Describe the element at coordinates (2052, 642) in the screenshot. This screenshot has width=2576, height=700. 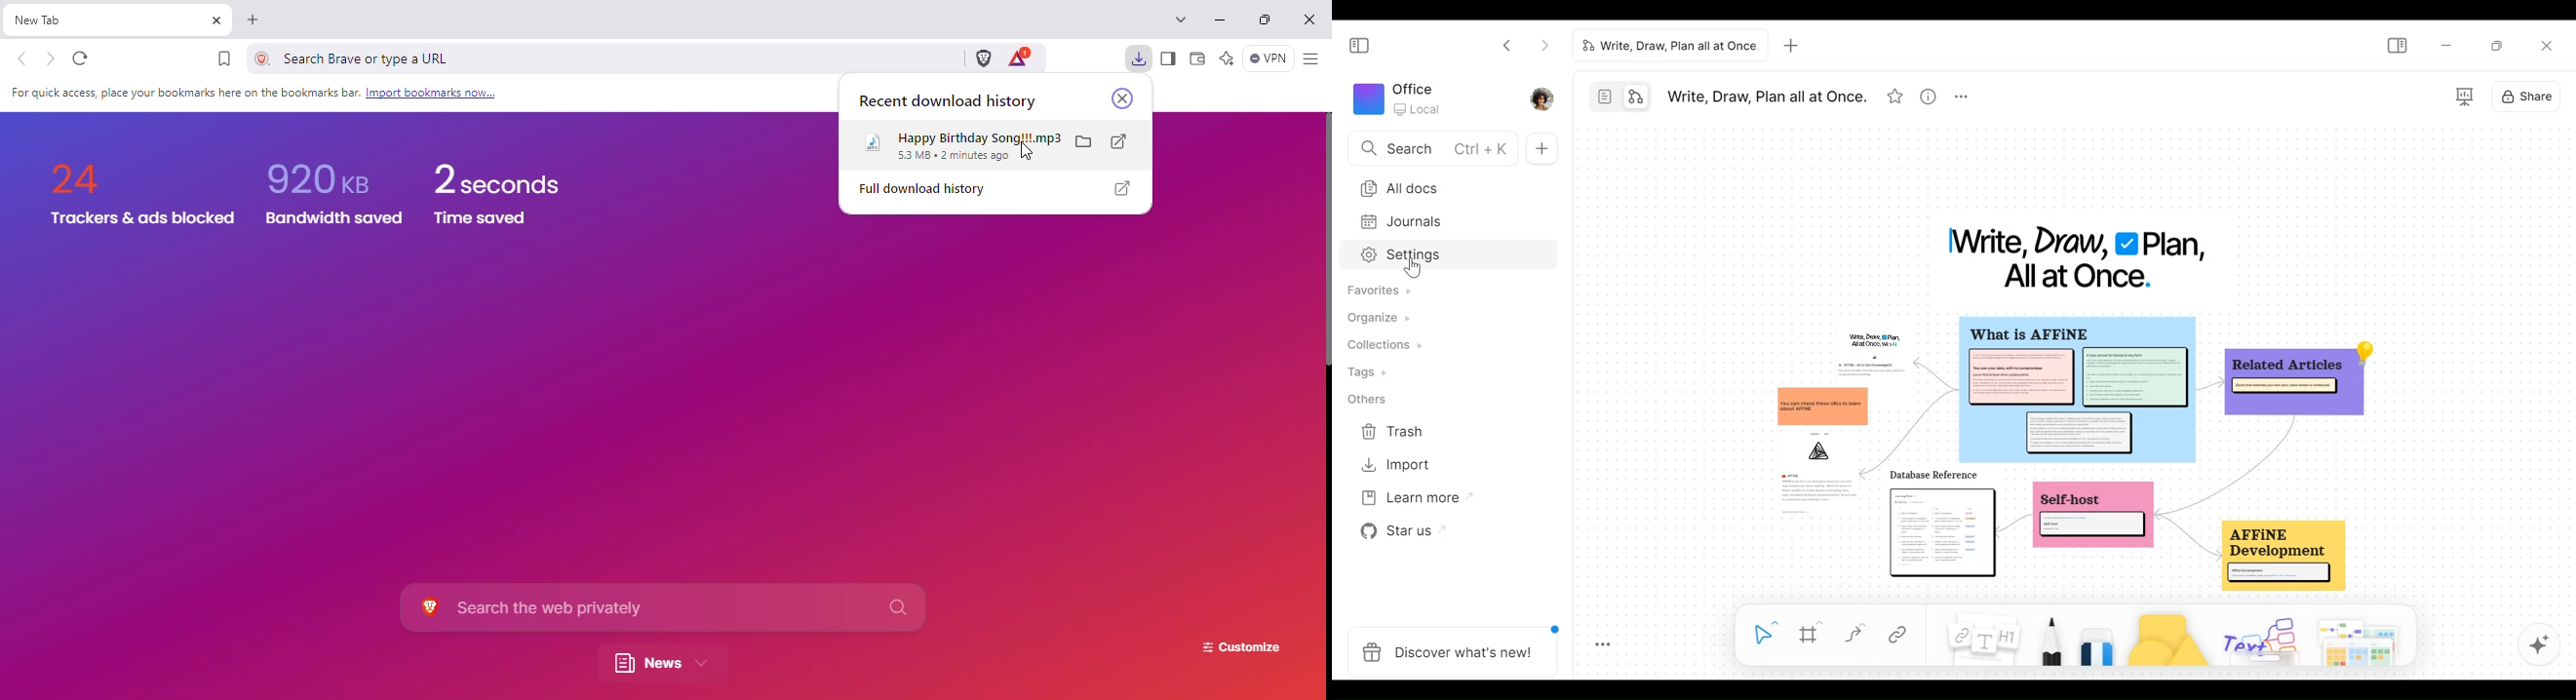
I see `Pen` at that location.